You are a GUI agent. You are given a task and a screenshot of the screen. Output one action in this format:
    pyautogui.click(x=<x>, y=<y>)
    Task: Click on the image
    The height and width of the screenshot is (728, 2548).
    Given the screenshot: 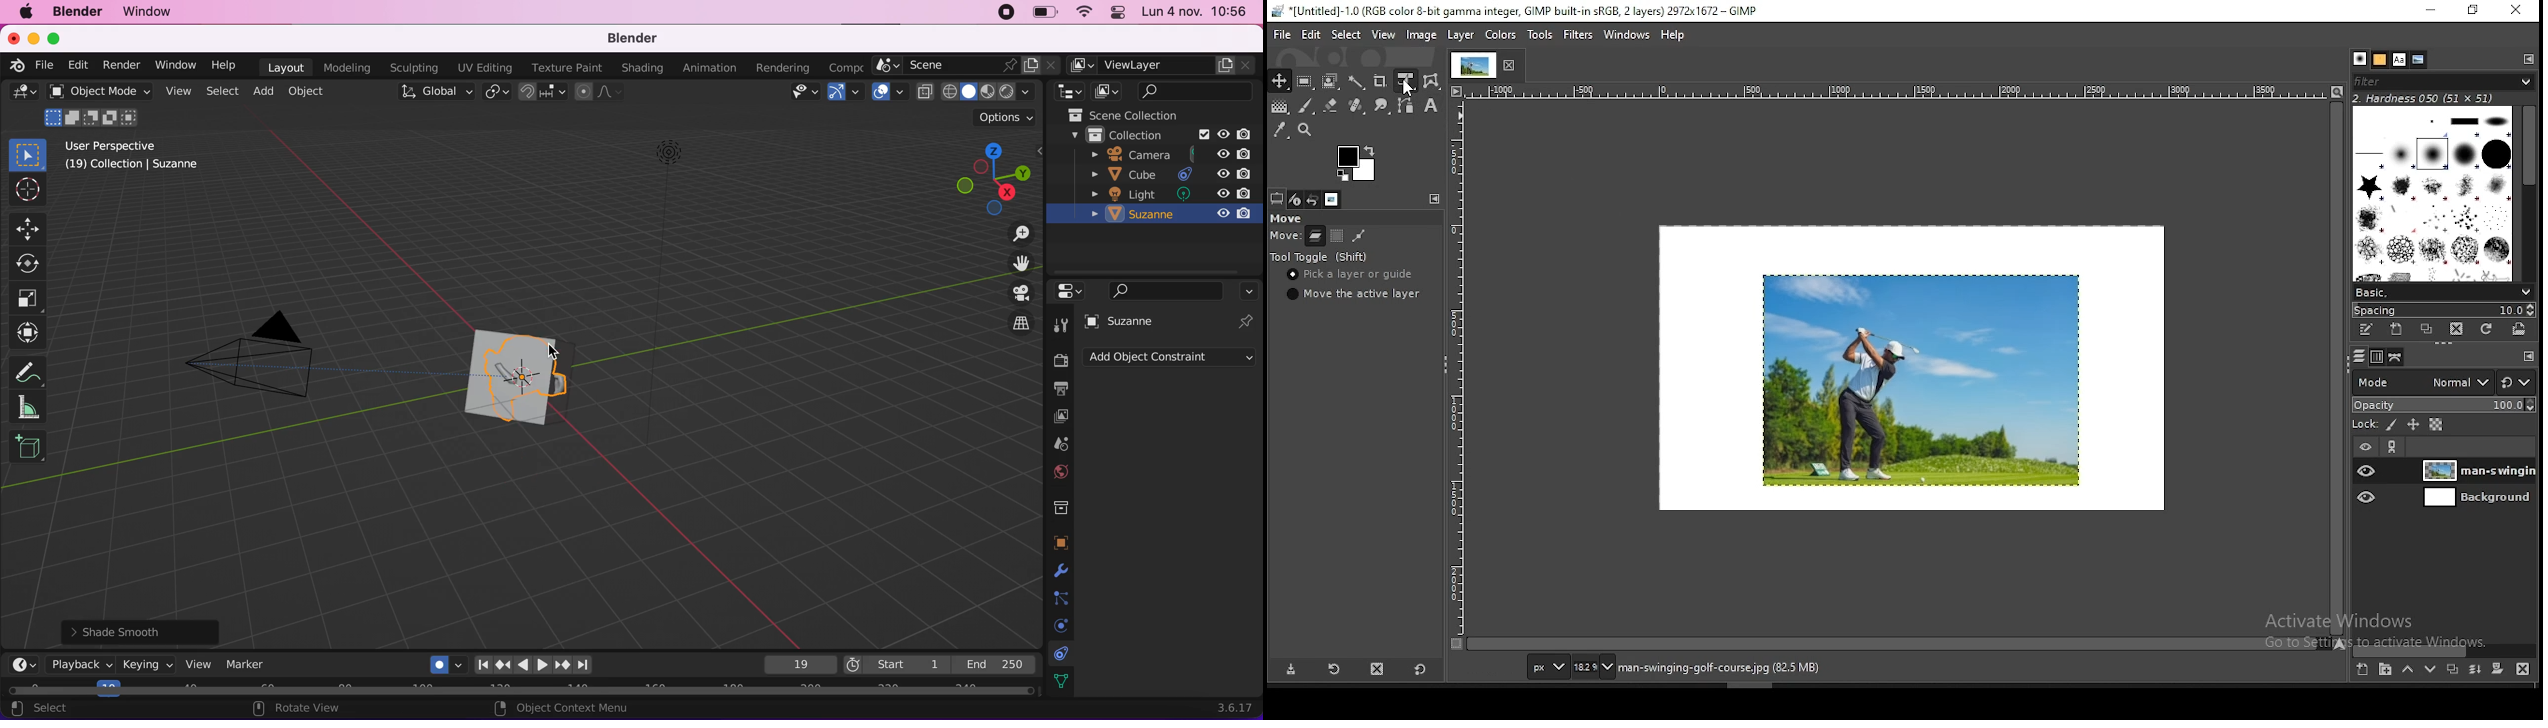 What is the action you would take?
    pyautogui.click(x=1498, y=34)
    